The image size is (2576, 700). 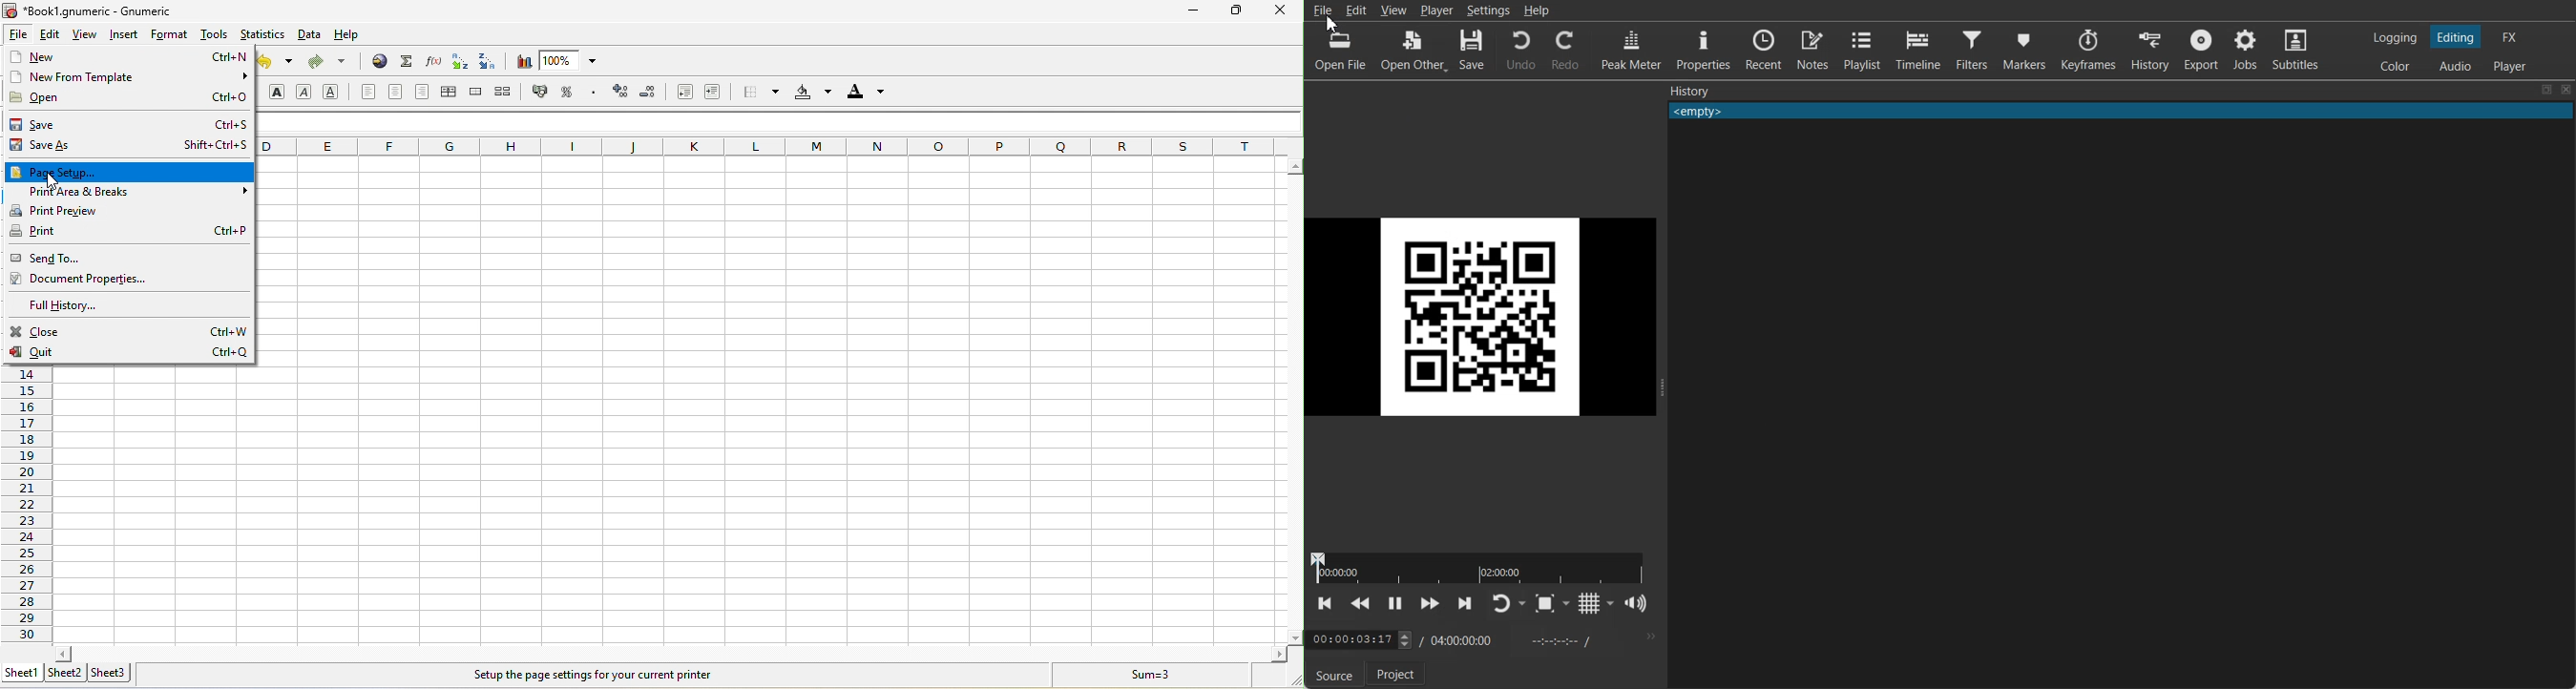 I want to click on Playlist, so click(x=1861, y=49).